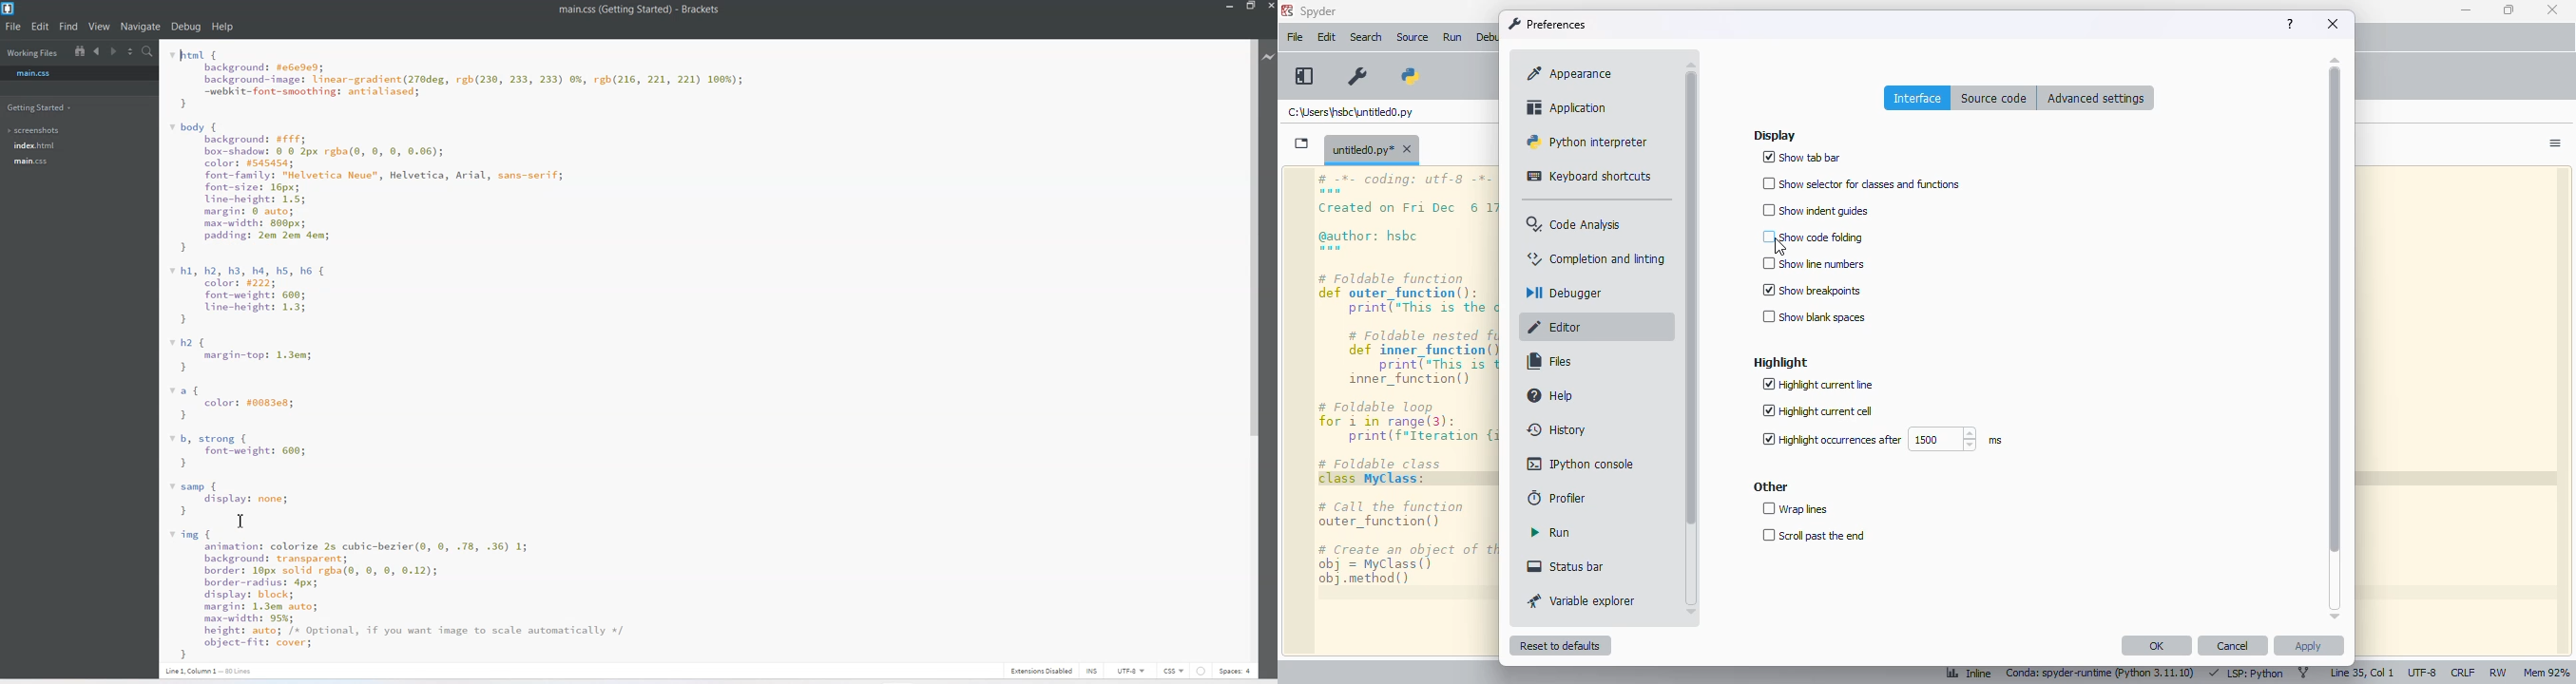 The width and height of the screenshot is (2576, 700). Describe the element at coordinates (1409, 76) in the screenshot. I see `PYTHONPATH manager` at that location.